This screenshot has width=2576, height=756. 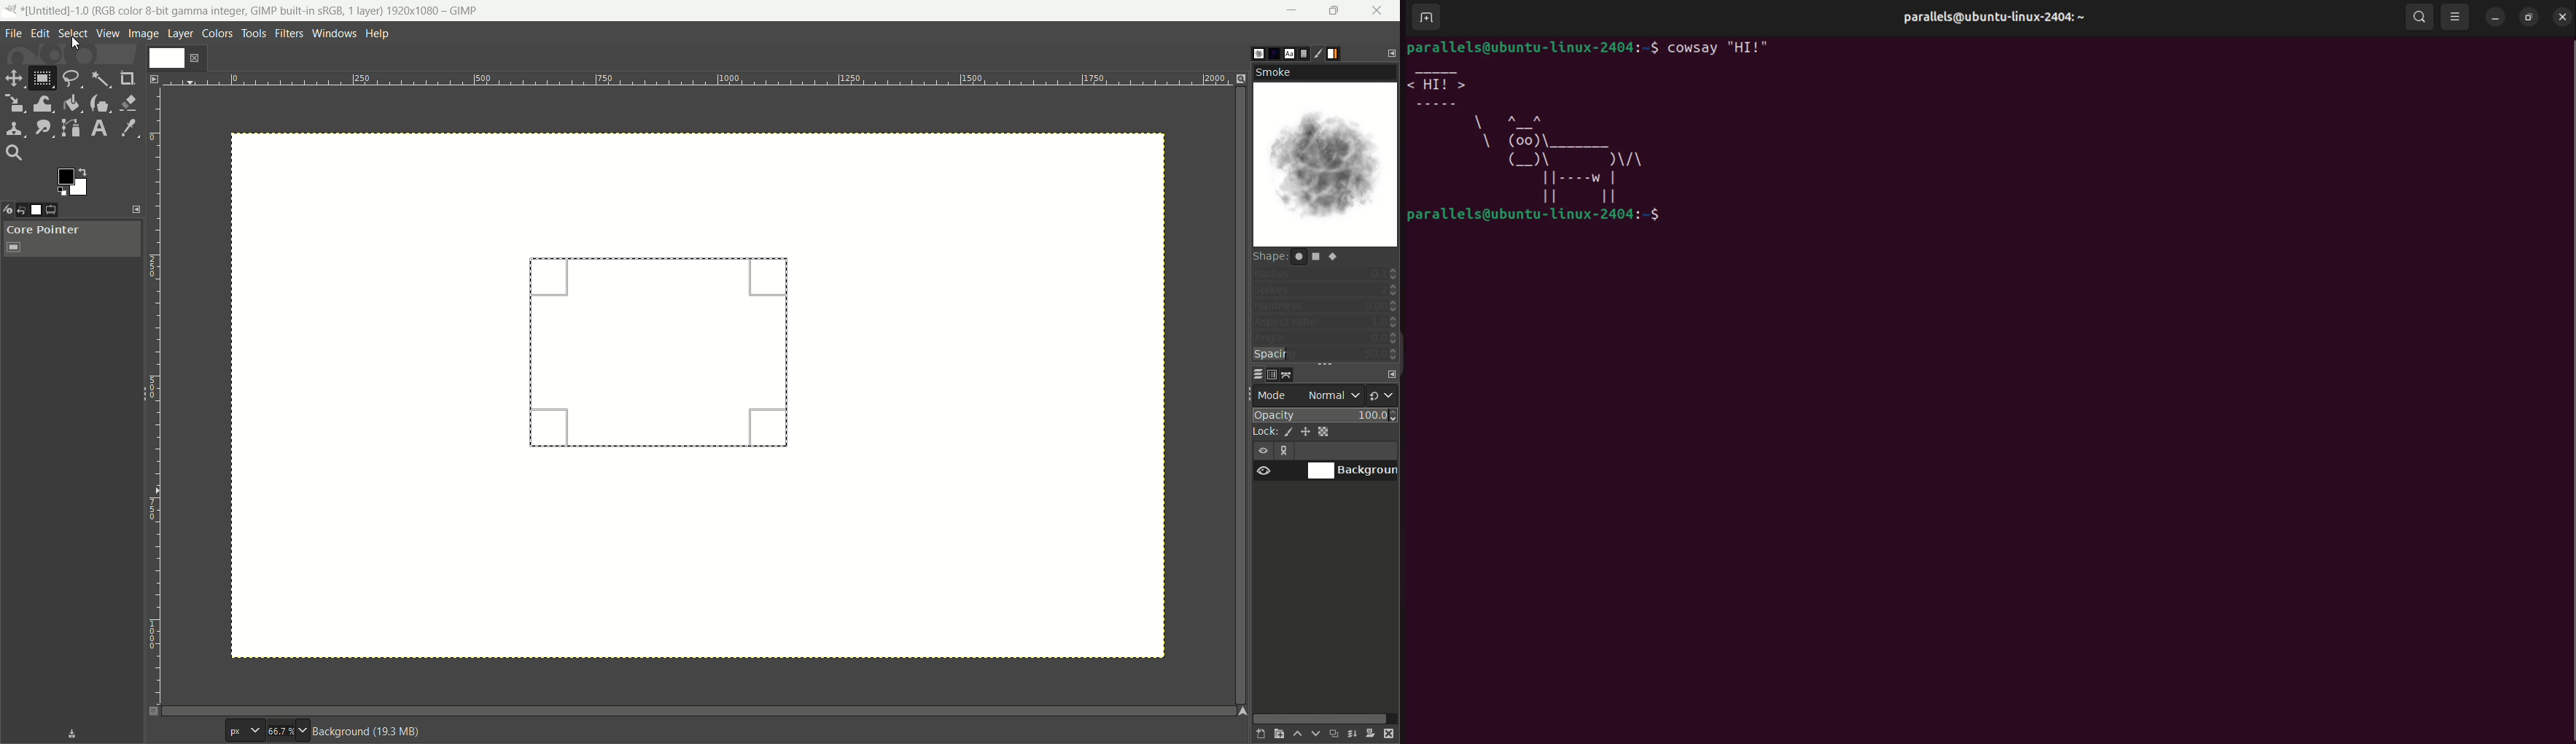 What do you see at coordinates (101, 104) in the screenshot?
I see `ink tool` at bounding box center [101, 104].